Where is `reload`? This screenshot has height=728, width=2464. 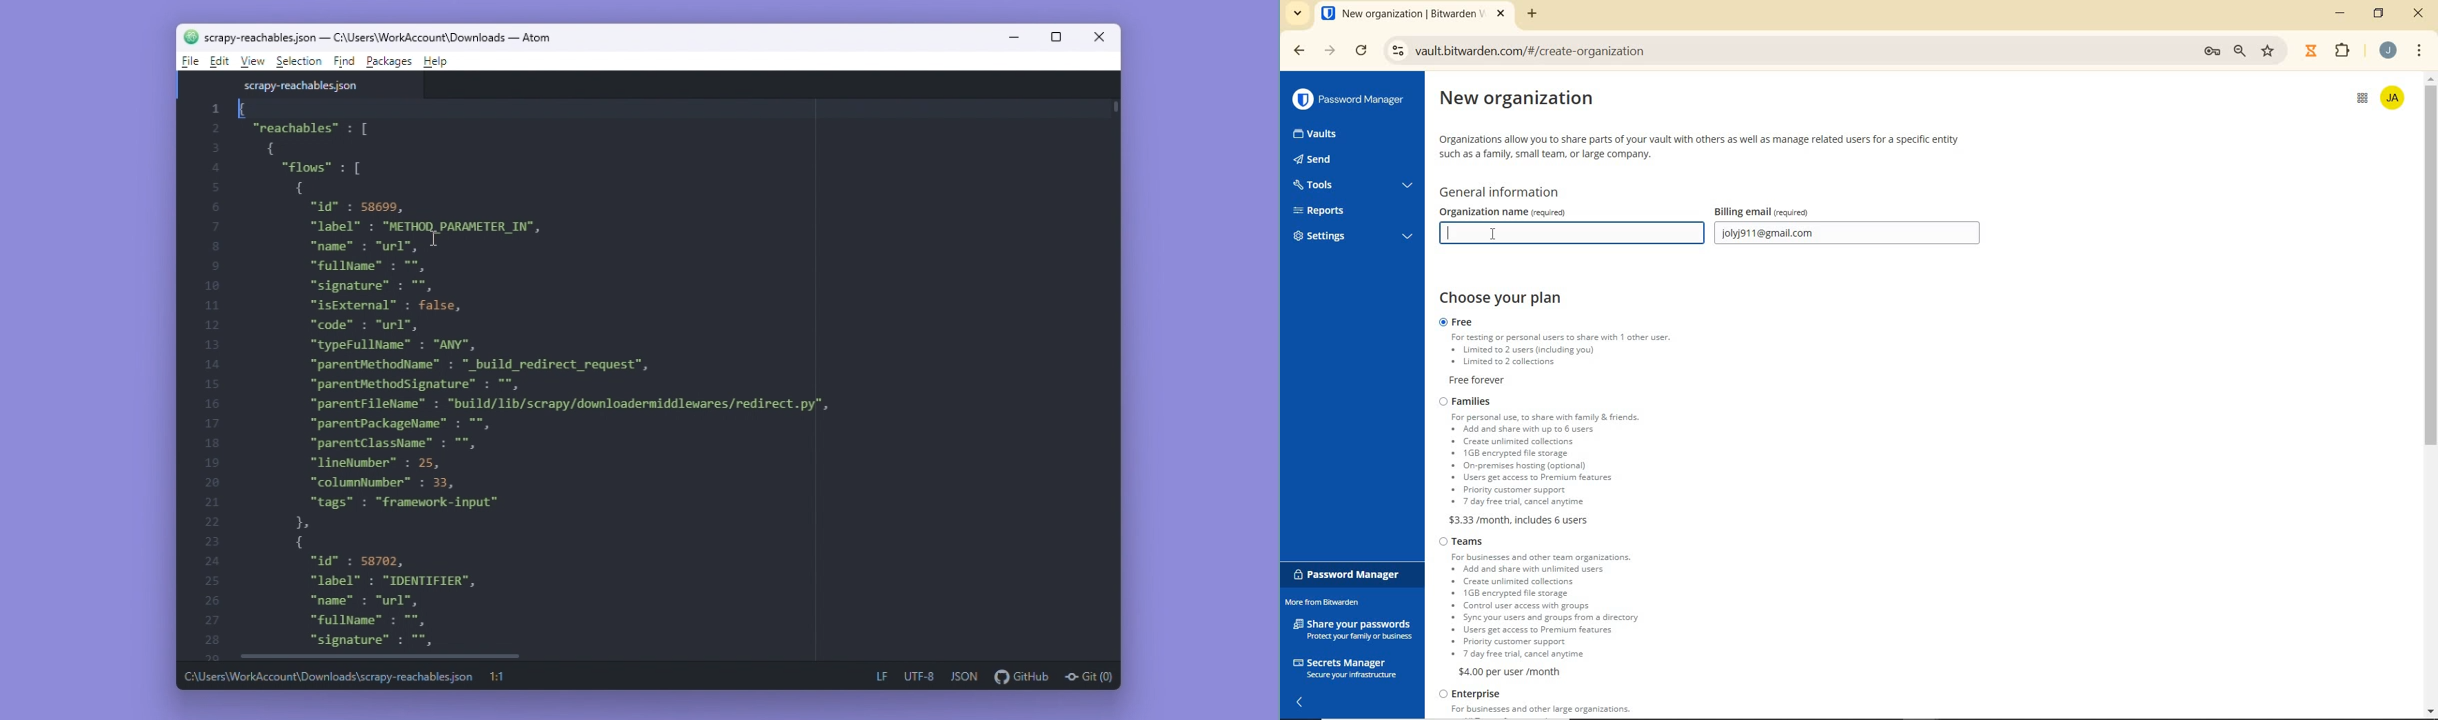
reload is located at coordinates (1363, 52).